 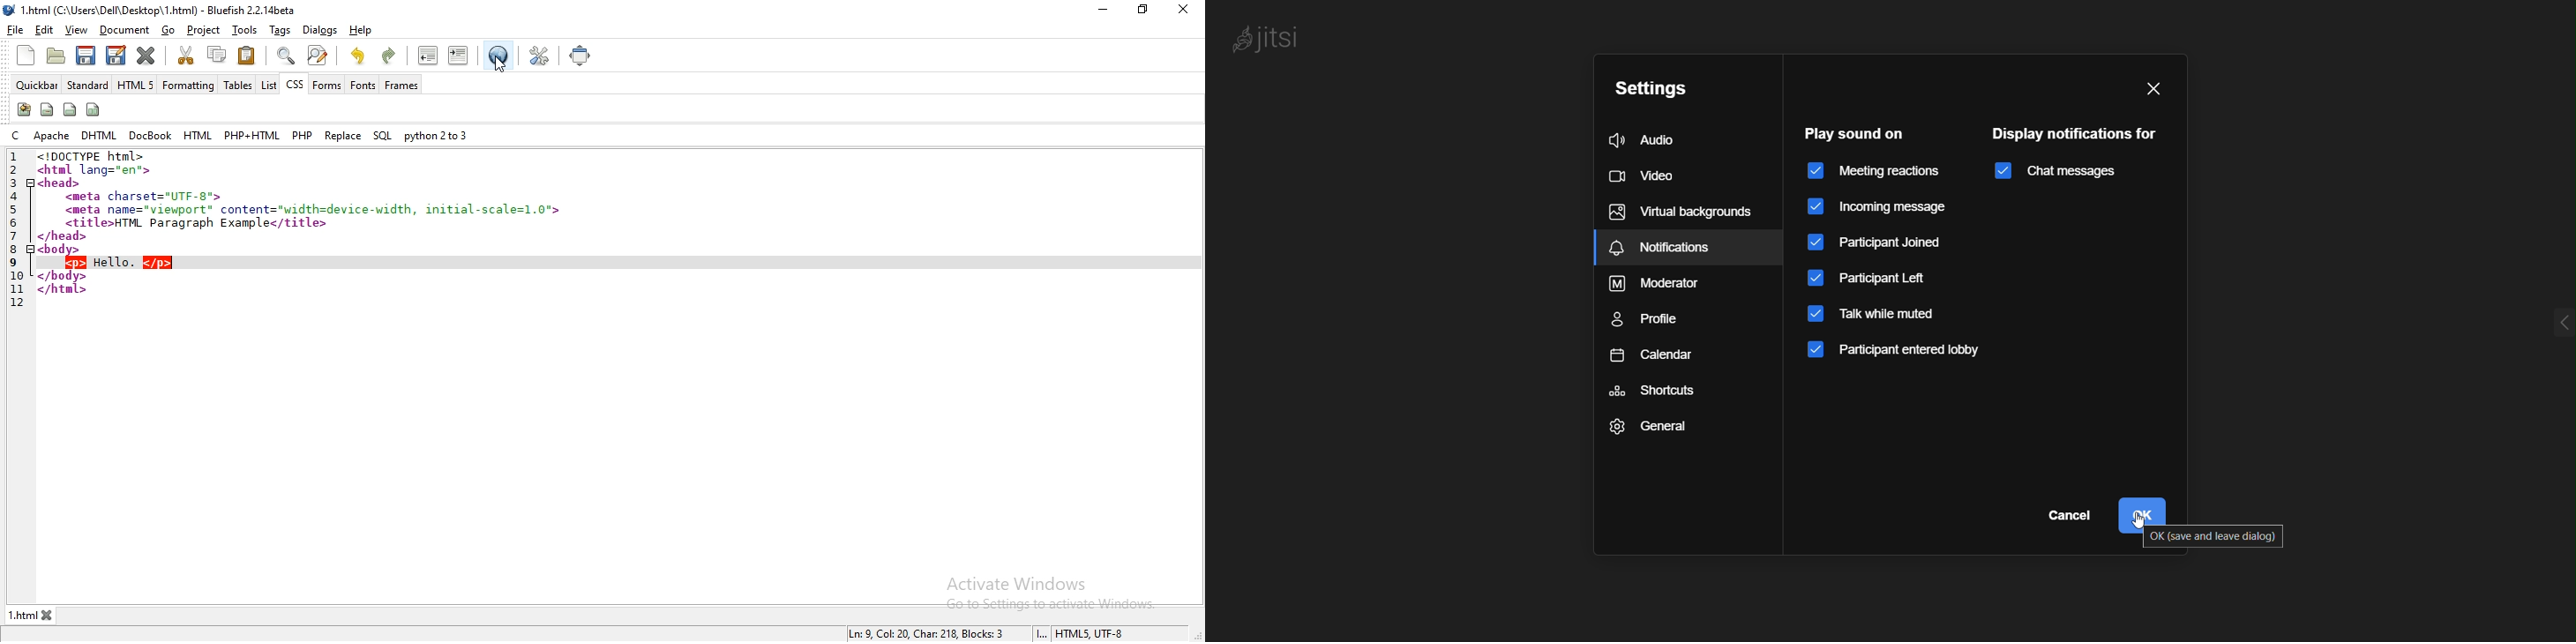 I want to click on python 2 to 3, so click(x=435, y=136).